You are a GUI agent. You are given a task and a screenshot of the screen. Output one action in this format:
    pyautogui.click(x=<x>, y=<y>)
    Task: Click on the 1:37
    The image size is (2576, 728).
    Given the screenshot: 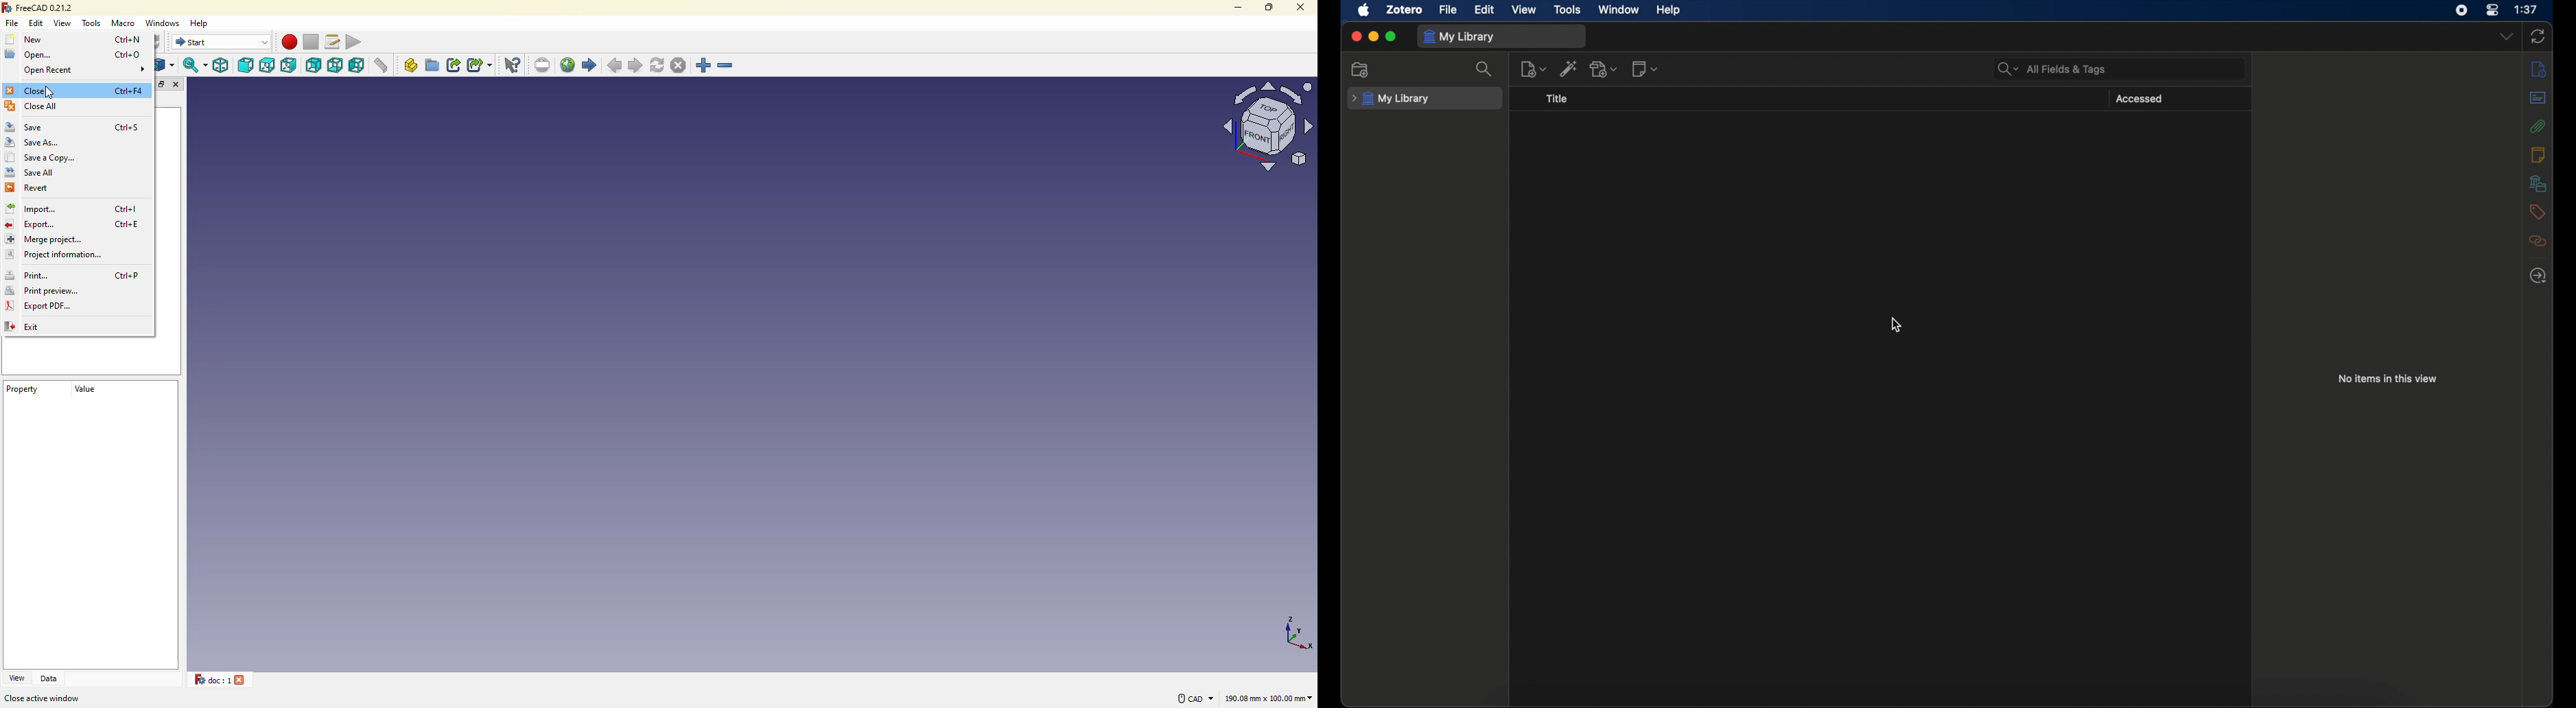 What is the action you would take?
    pyautogui.click(x=2526, y=9)
    